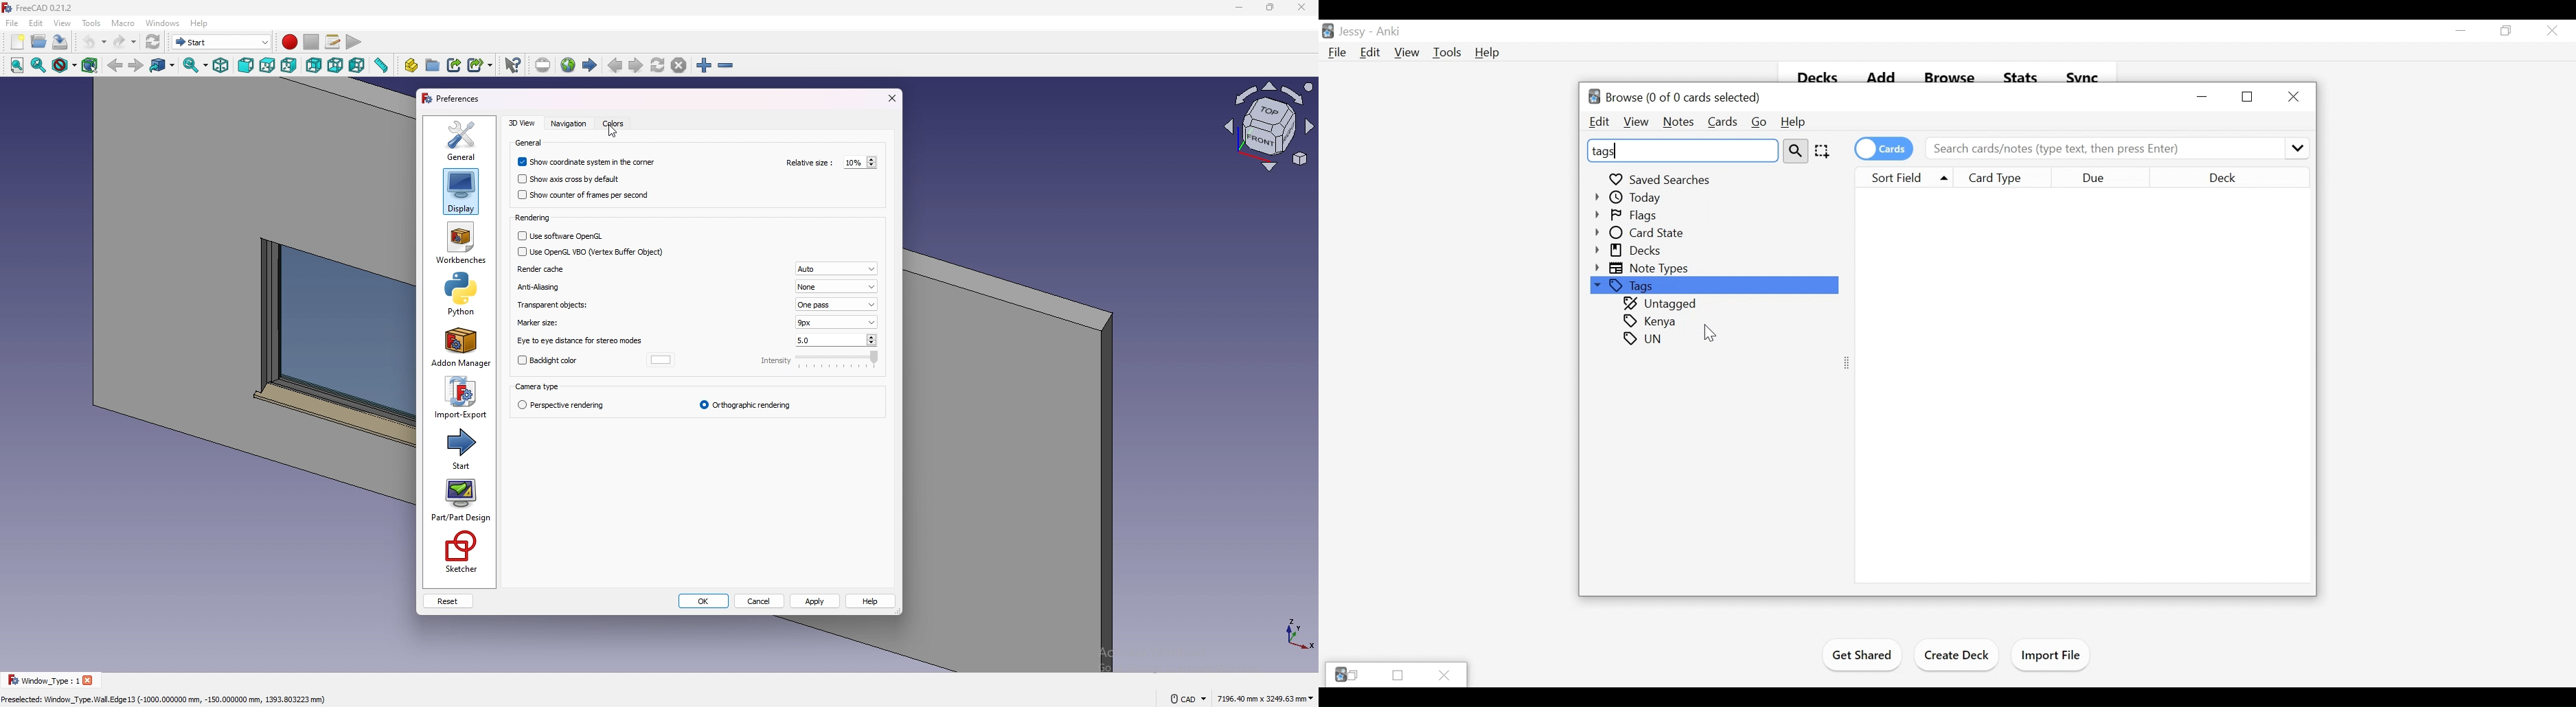 This screenshot has width=2576, height=728. Describe the element at coordinates (1347, 675) in the screenshot. I see `Anki Restore tabs` at that location.